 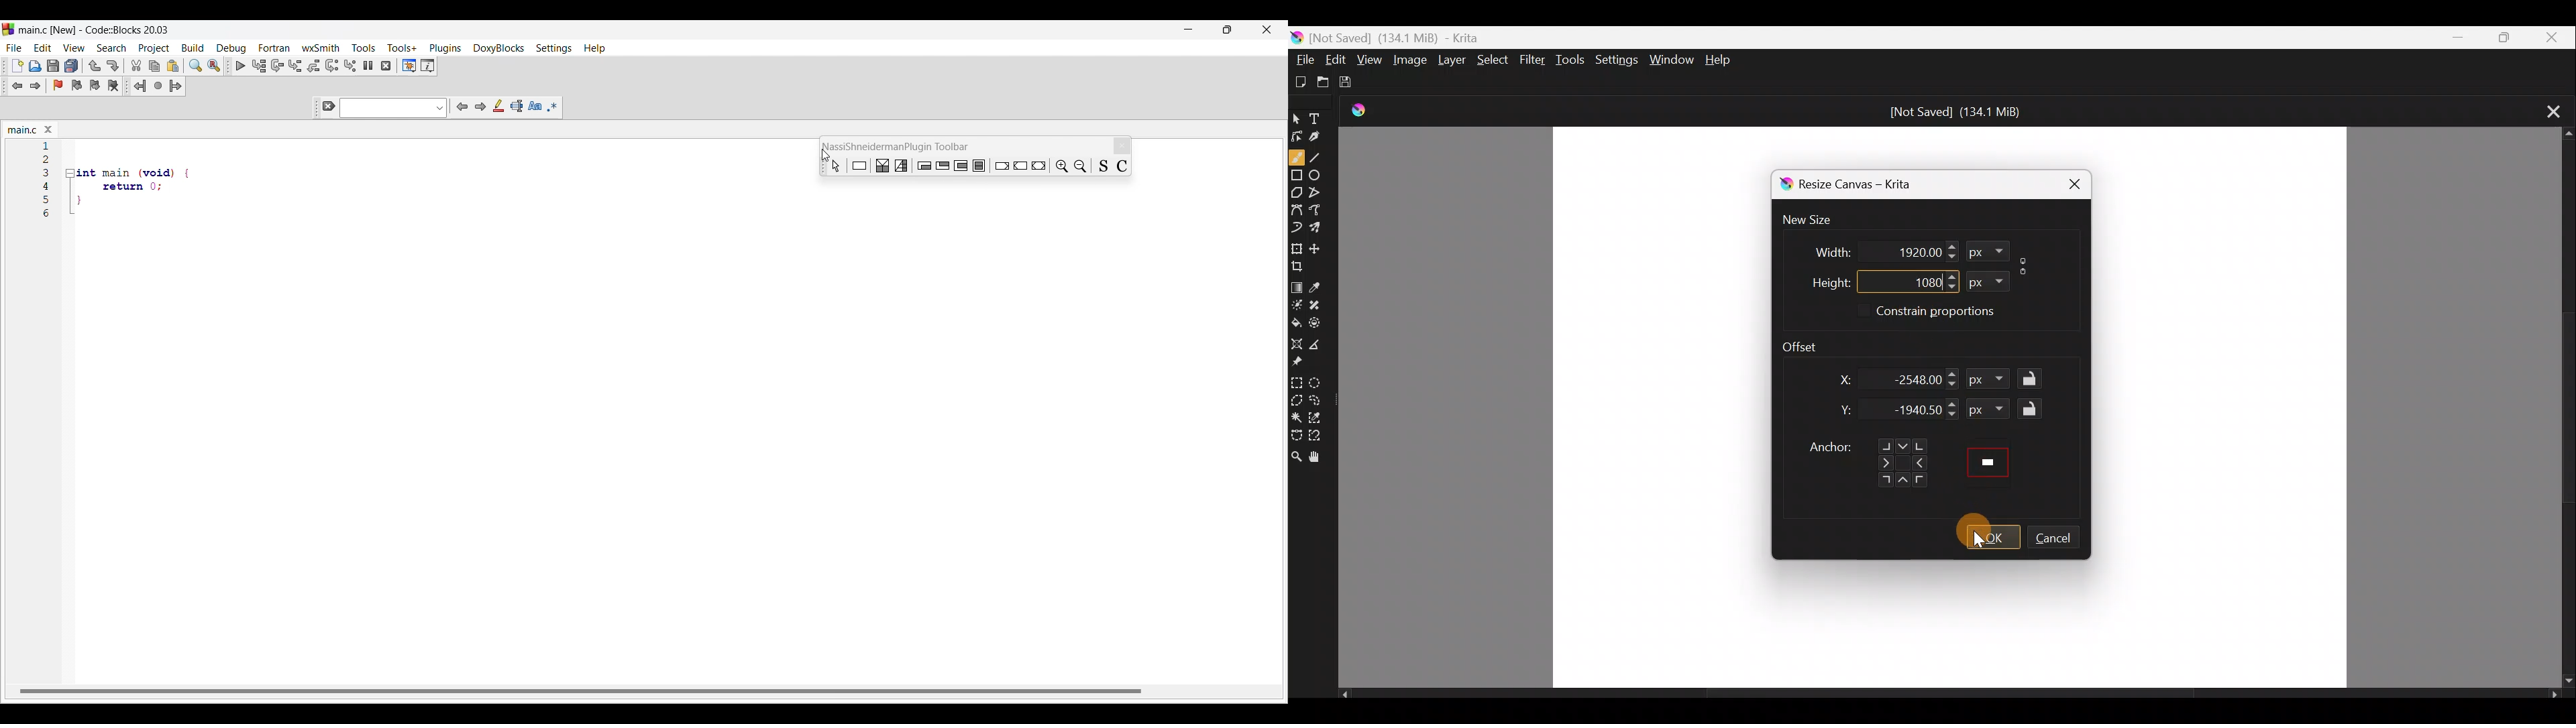 I want to click on Close tab, so click(x=2548, y=110).